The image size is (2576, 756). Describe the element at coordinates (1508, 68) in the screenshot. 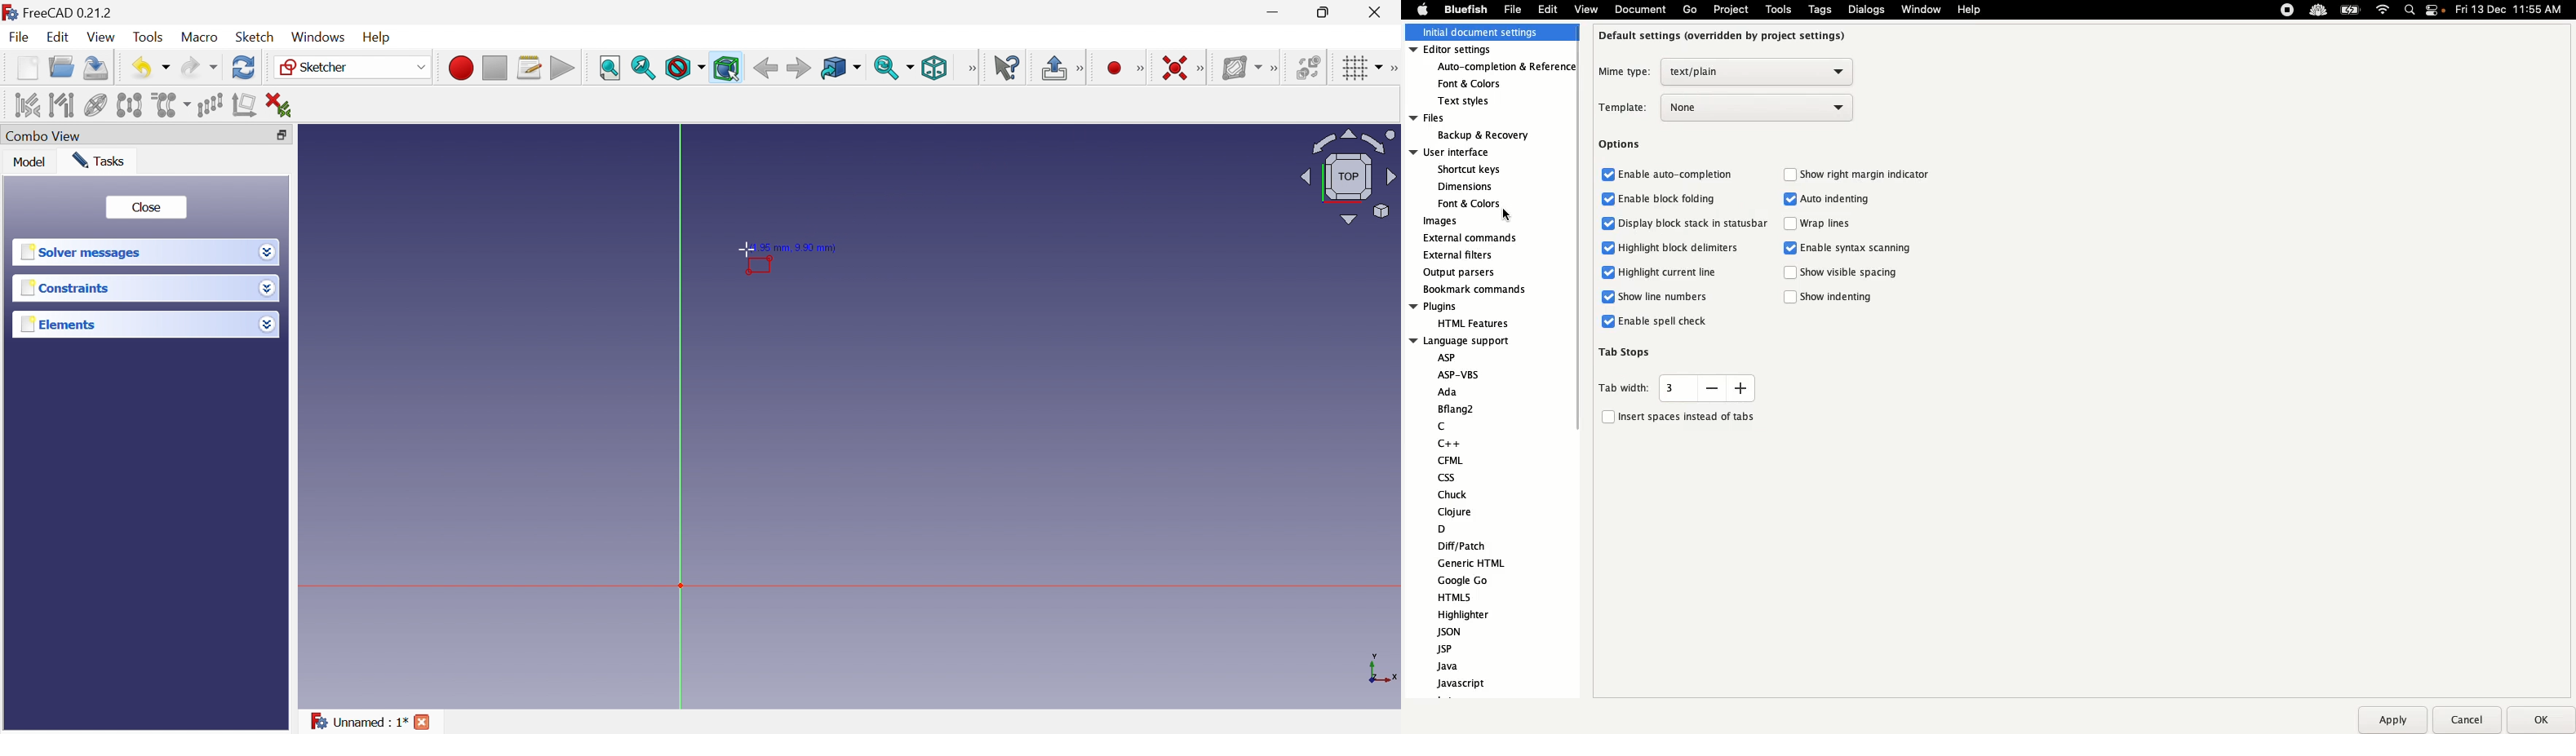

I see `auto-completion & refrences` at that location.